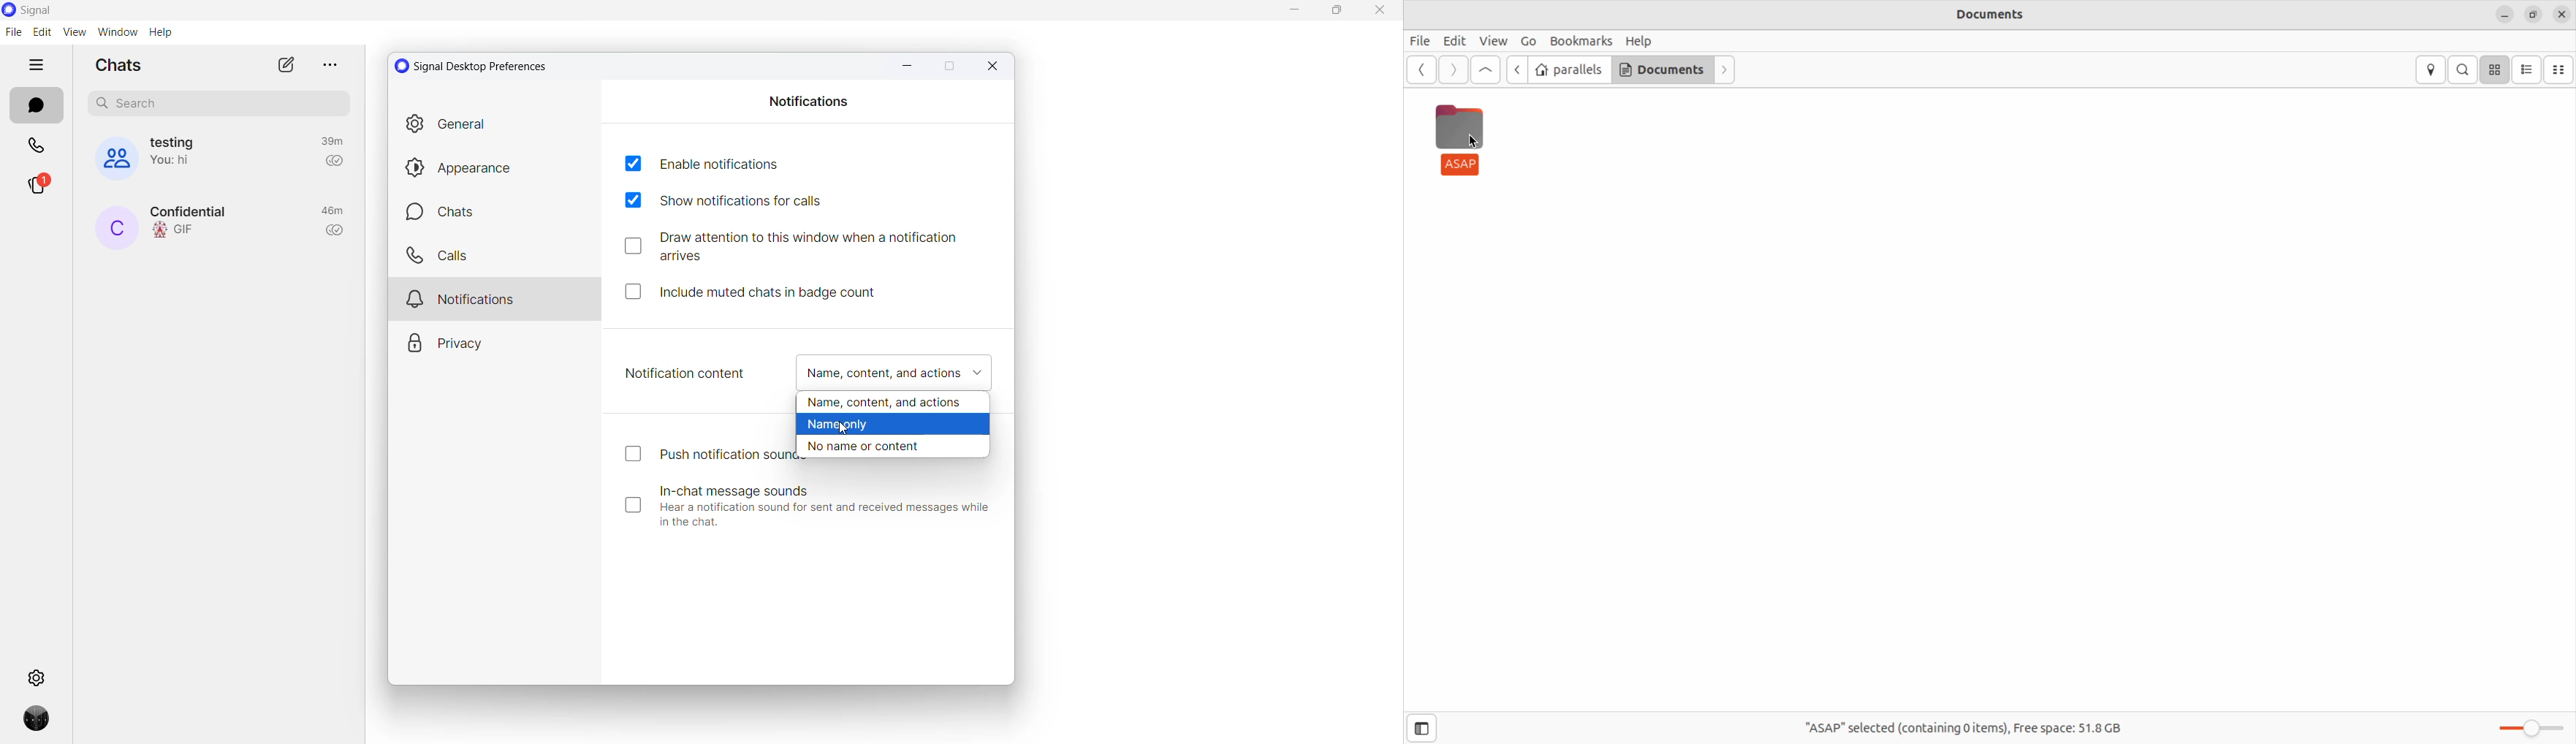 Image resolution: width=2576 pixels, height=756 pixels. What do you see at coordinates (1643, 40) in the screenshot?
I see `Help` at bounding box center [1643, 40].